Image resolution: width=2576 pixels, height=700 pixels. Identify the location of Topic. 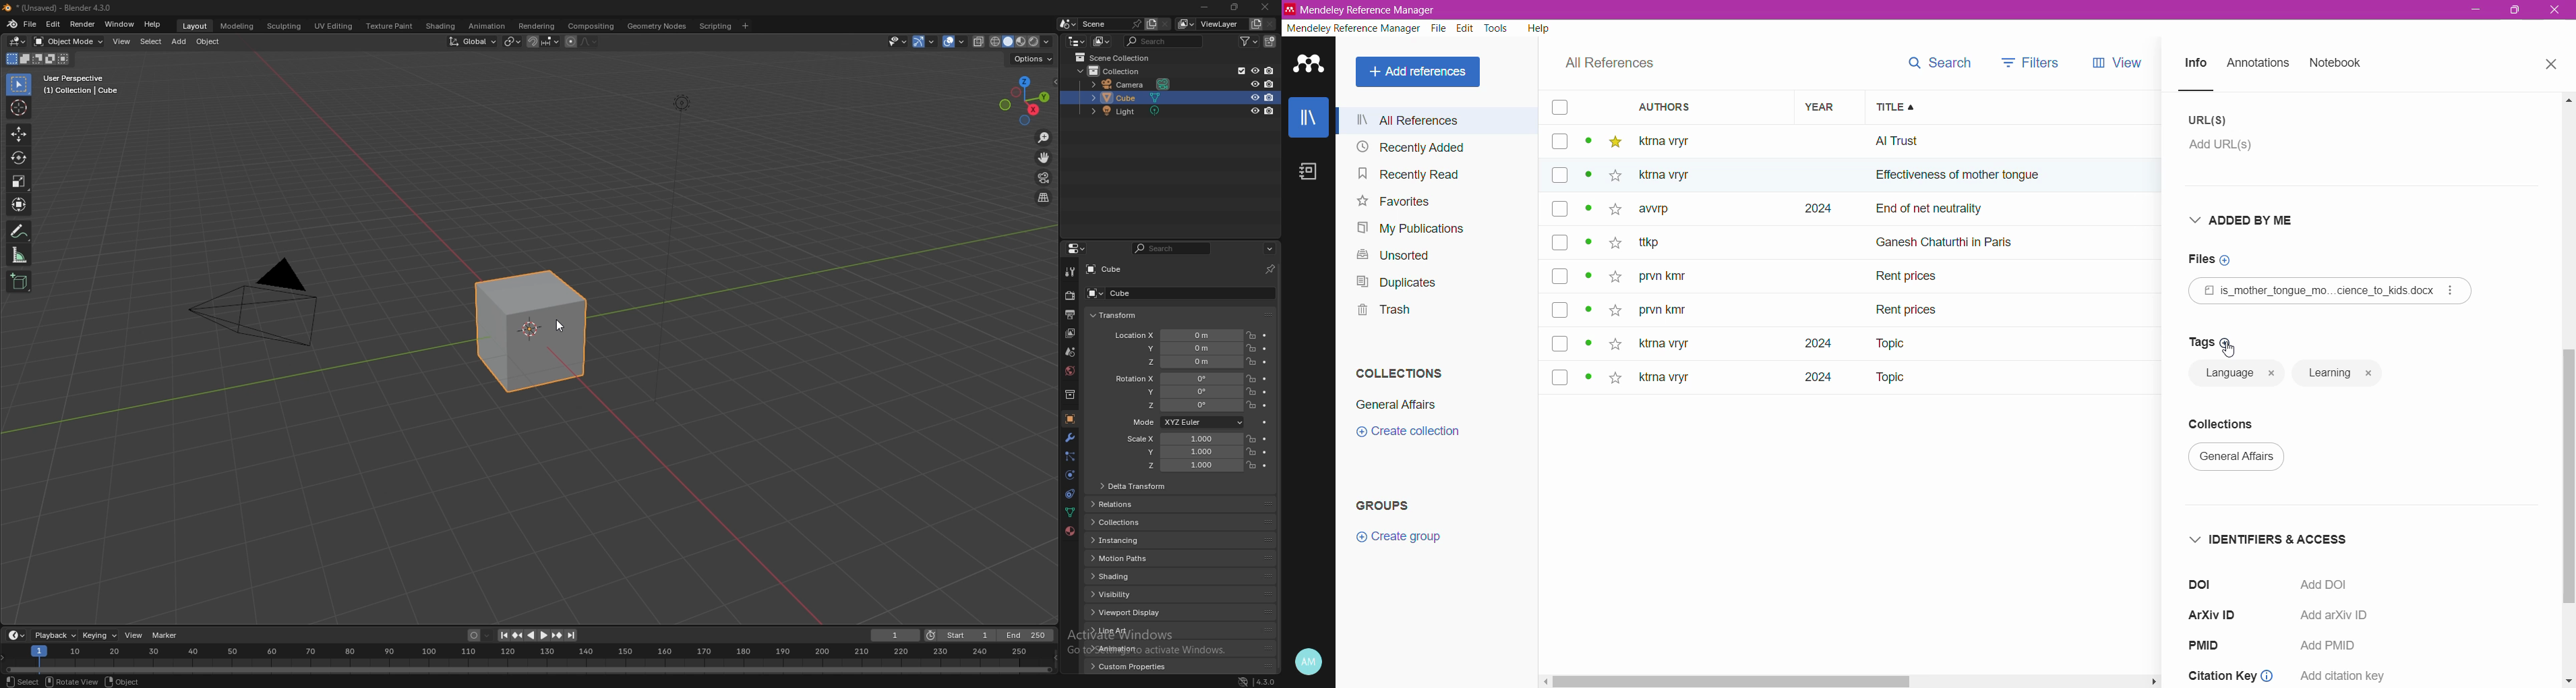
(1888, 378).